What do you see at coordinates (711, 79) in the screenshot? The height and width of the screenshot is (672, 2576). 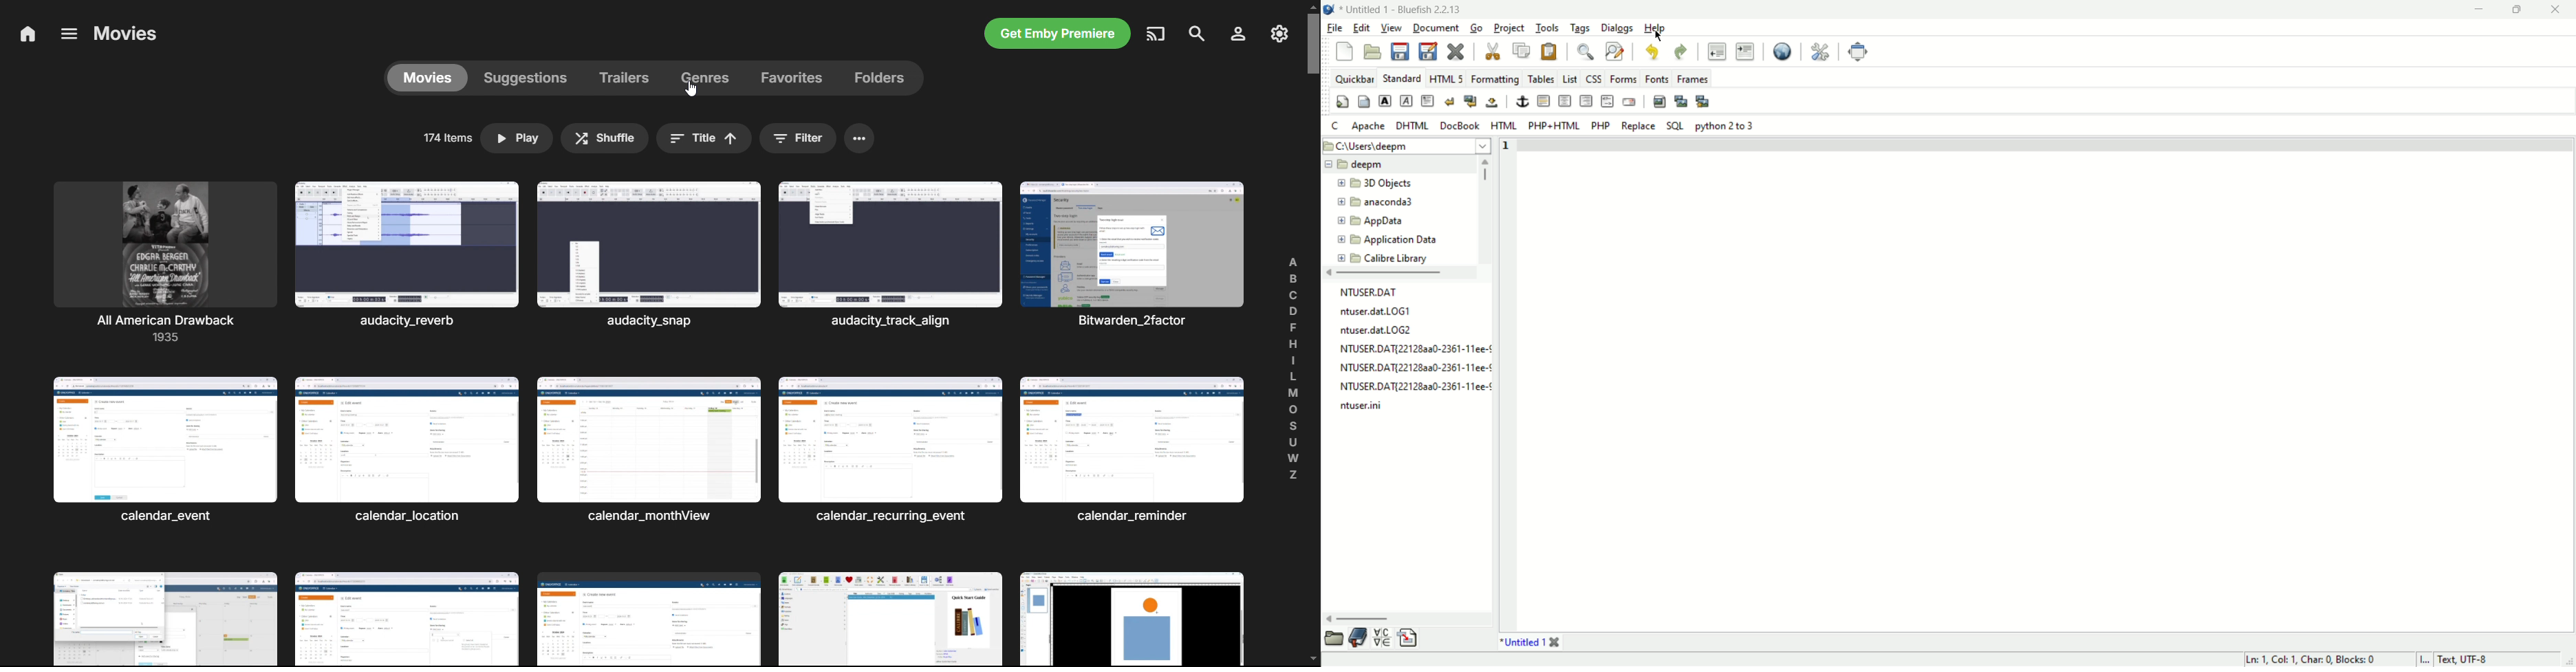 I see `genres` at bounding box center [711, 79].